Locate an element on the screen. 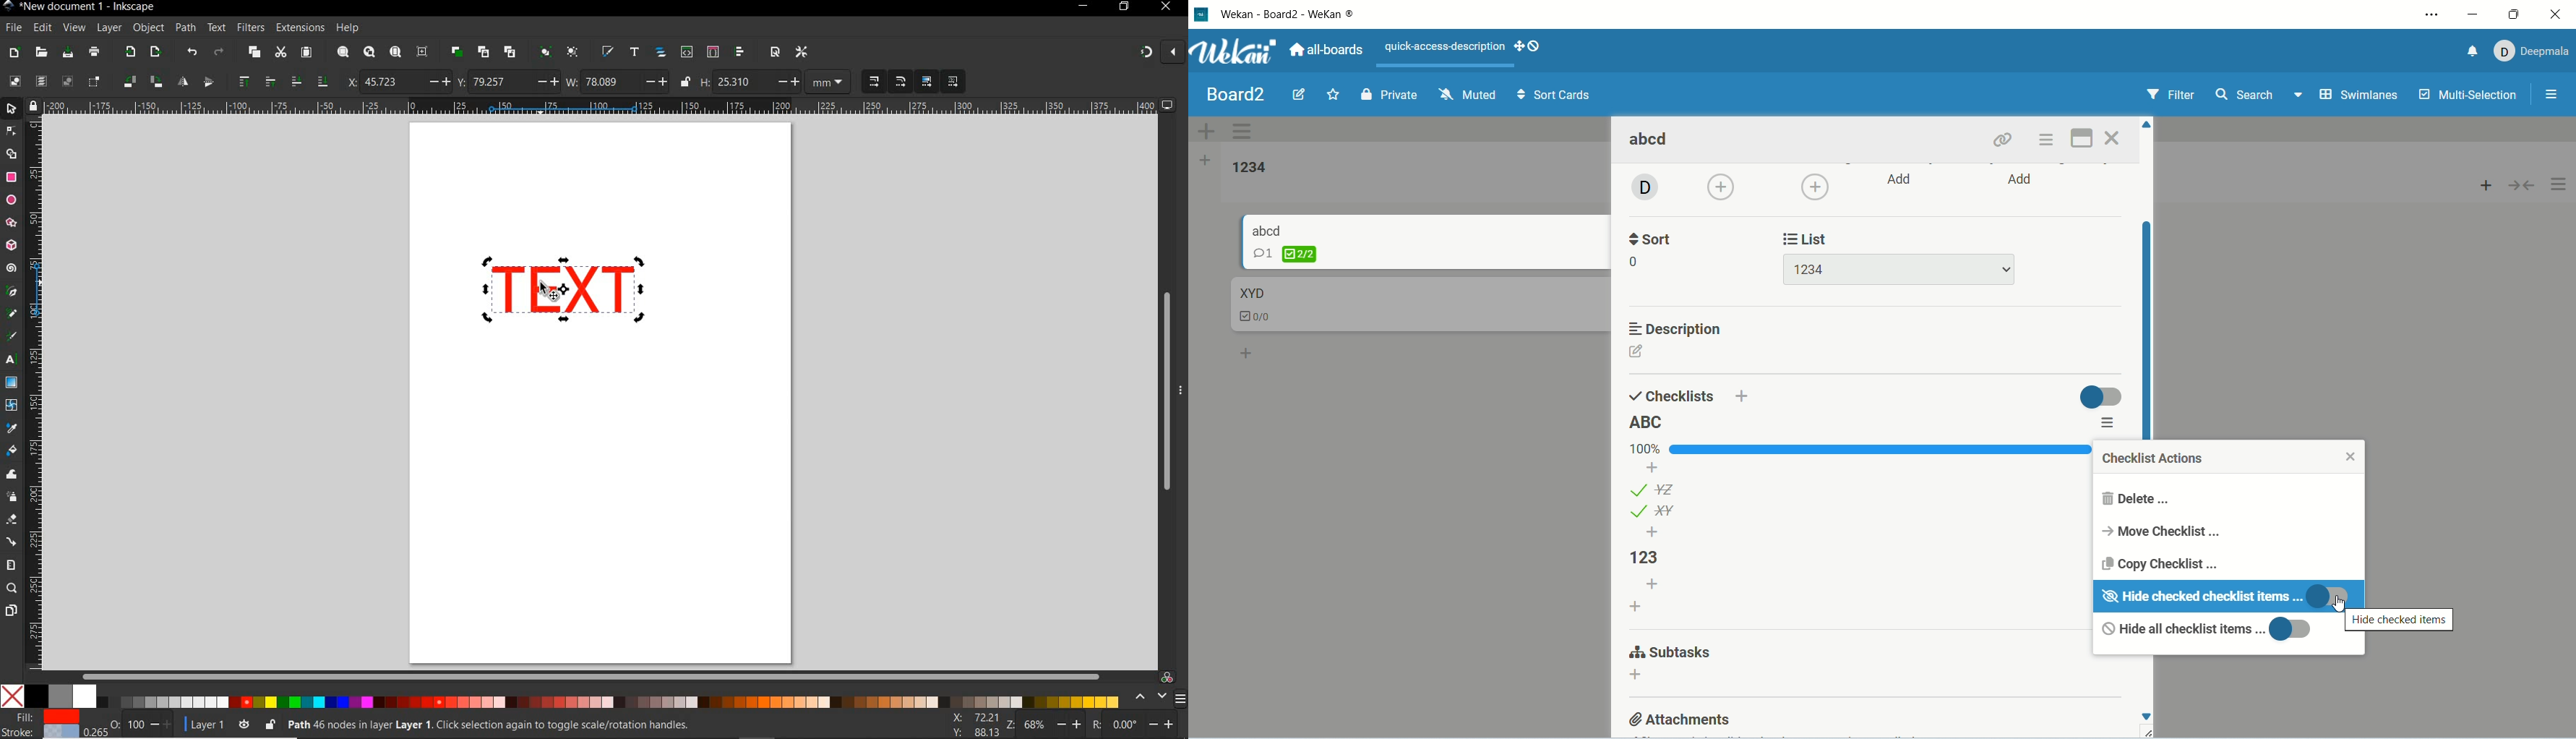 The width and height of the screenshot is (2576, 756). add is located at coordinates (1815, 187).